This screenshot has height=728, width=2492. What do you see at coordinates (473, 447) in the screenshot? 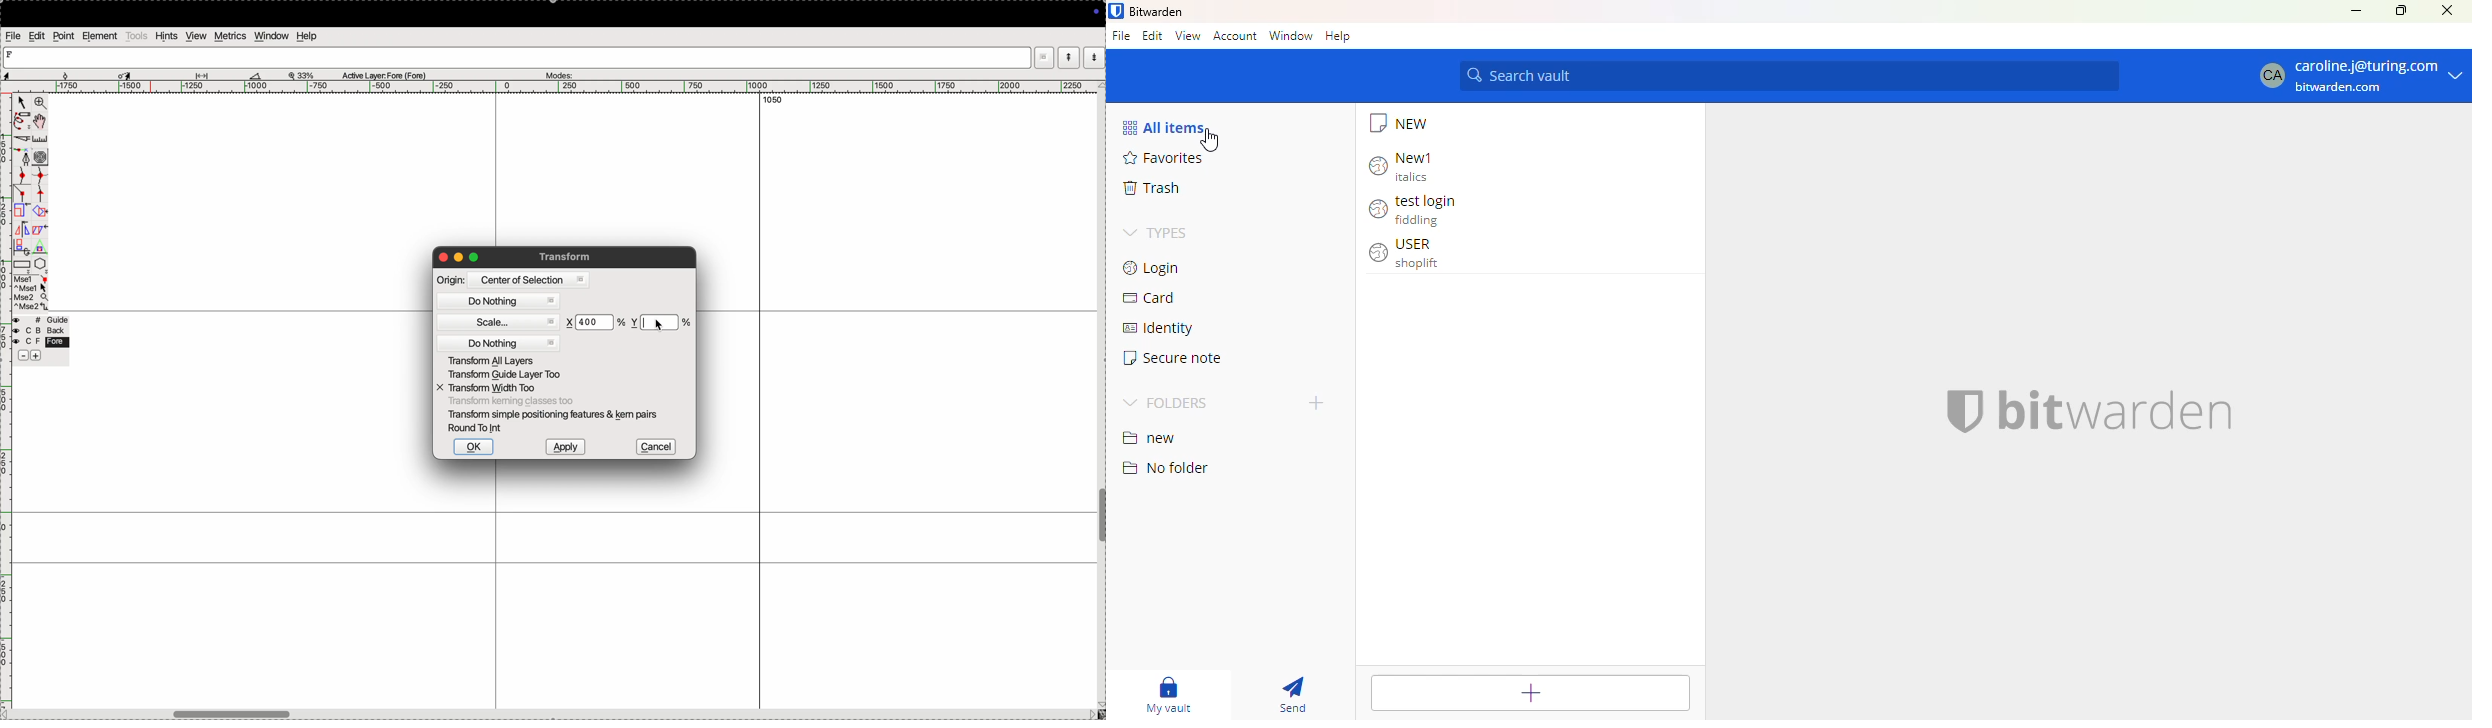
I see `ok` at bounding box center [473, 447].